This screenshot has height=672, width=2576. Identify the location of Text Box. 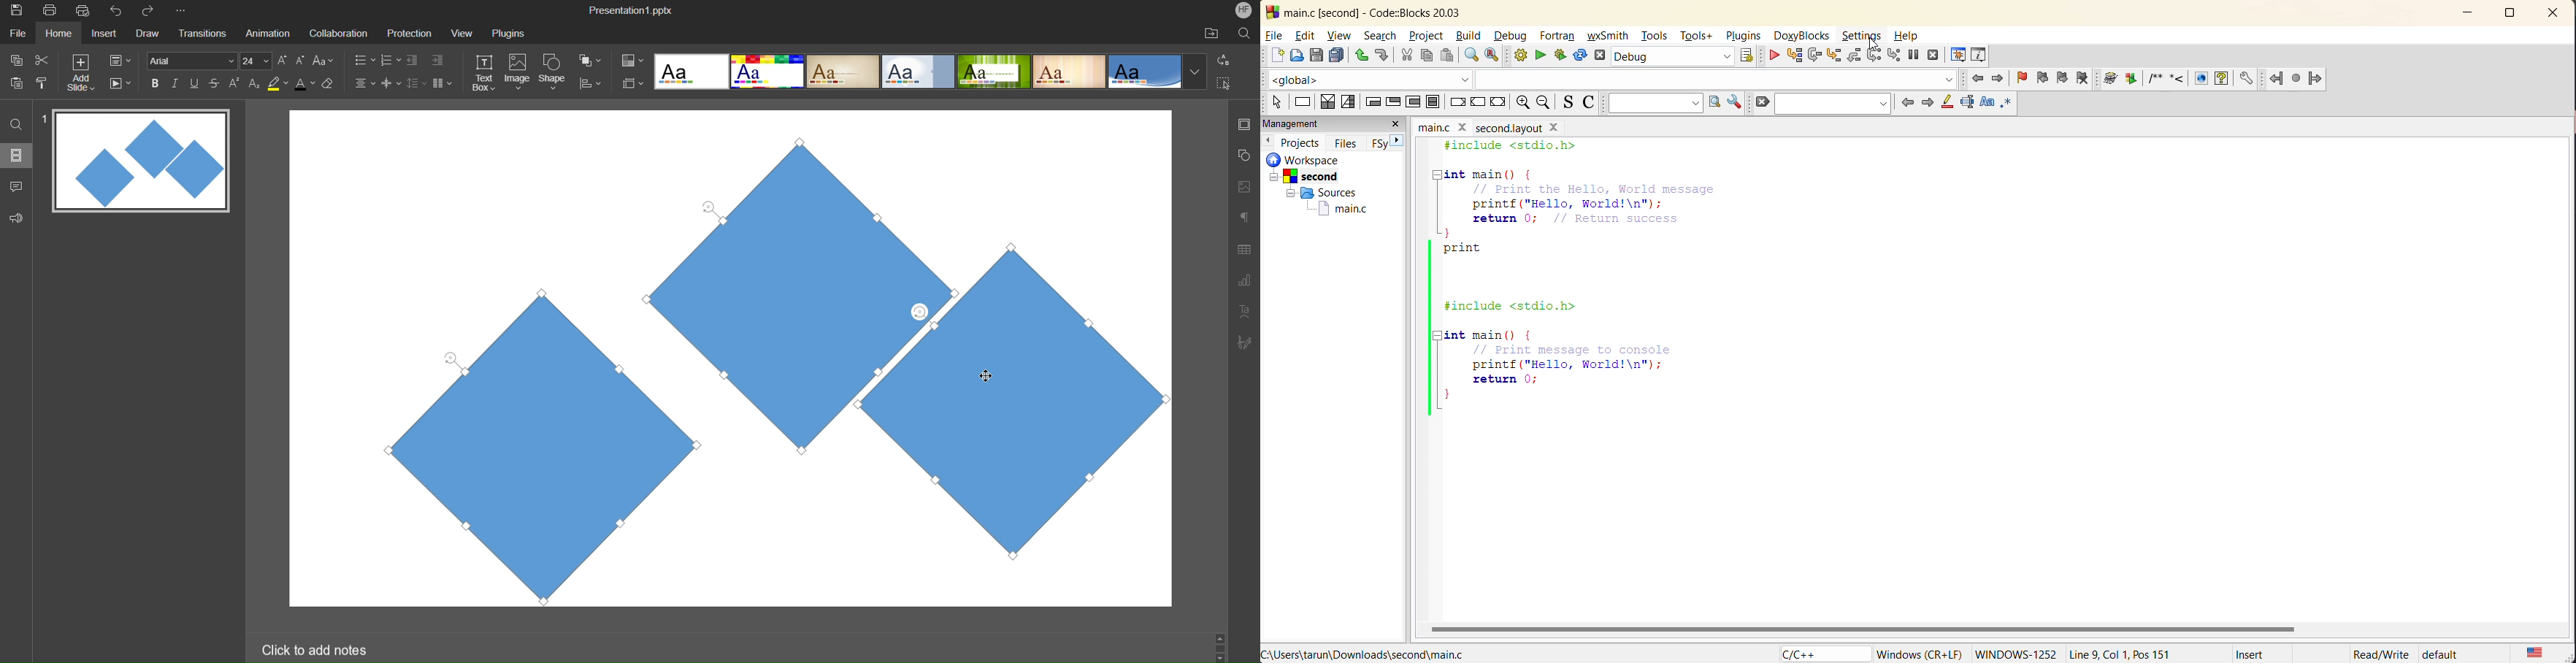
(485, 73).